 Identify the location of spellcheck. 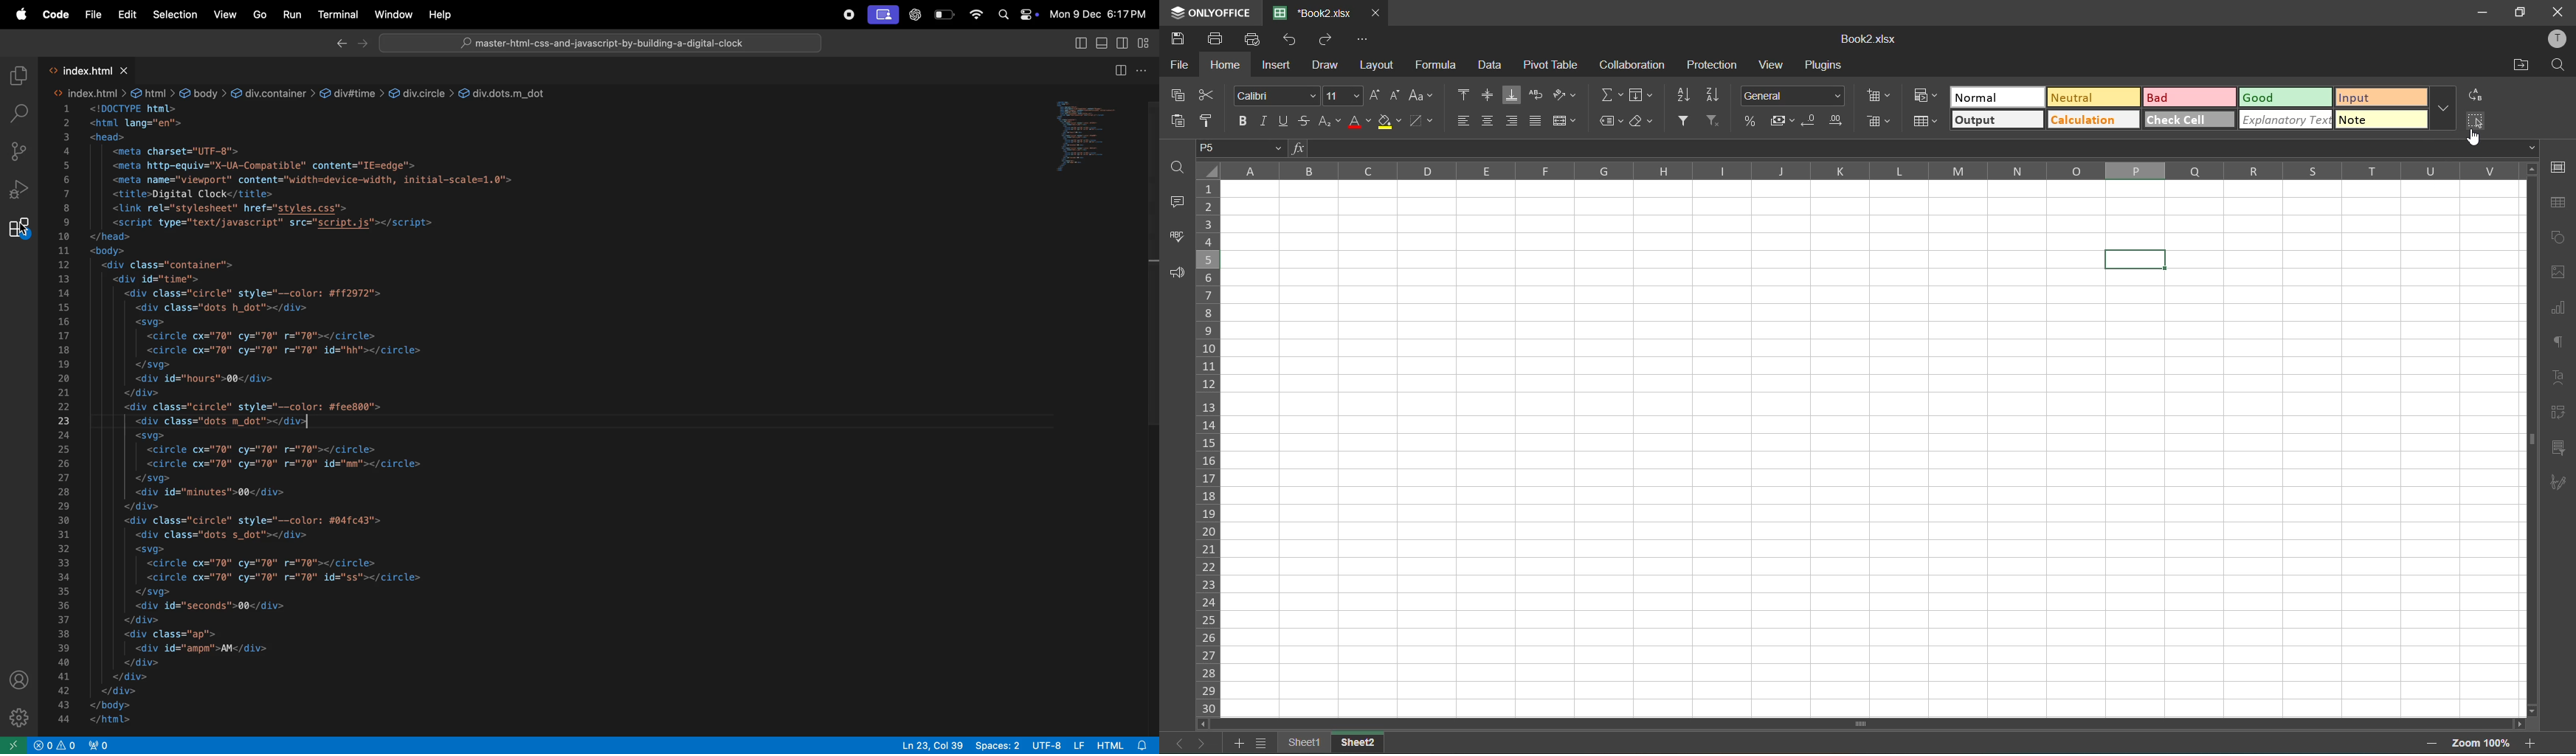
(1176, 239).